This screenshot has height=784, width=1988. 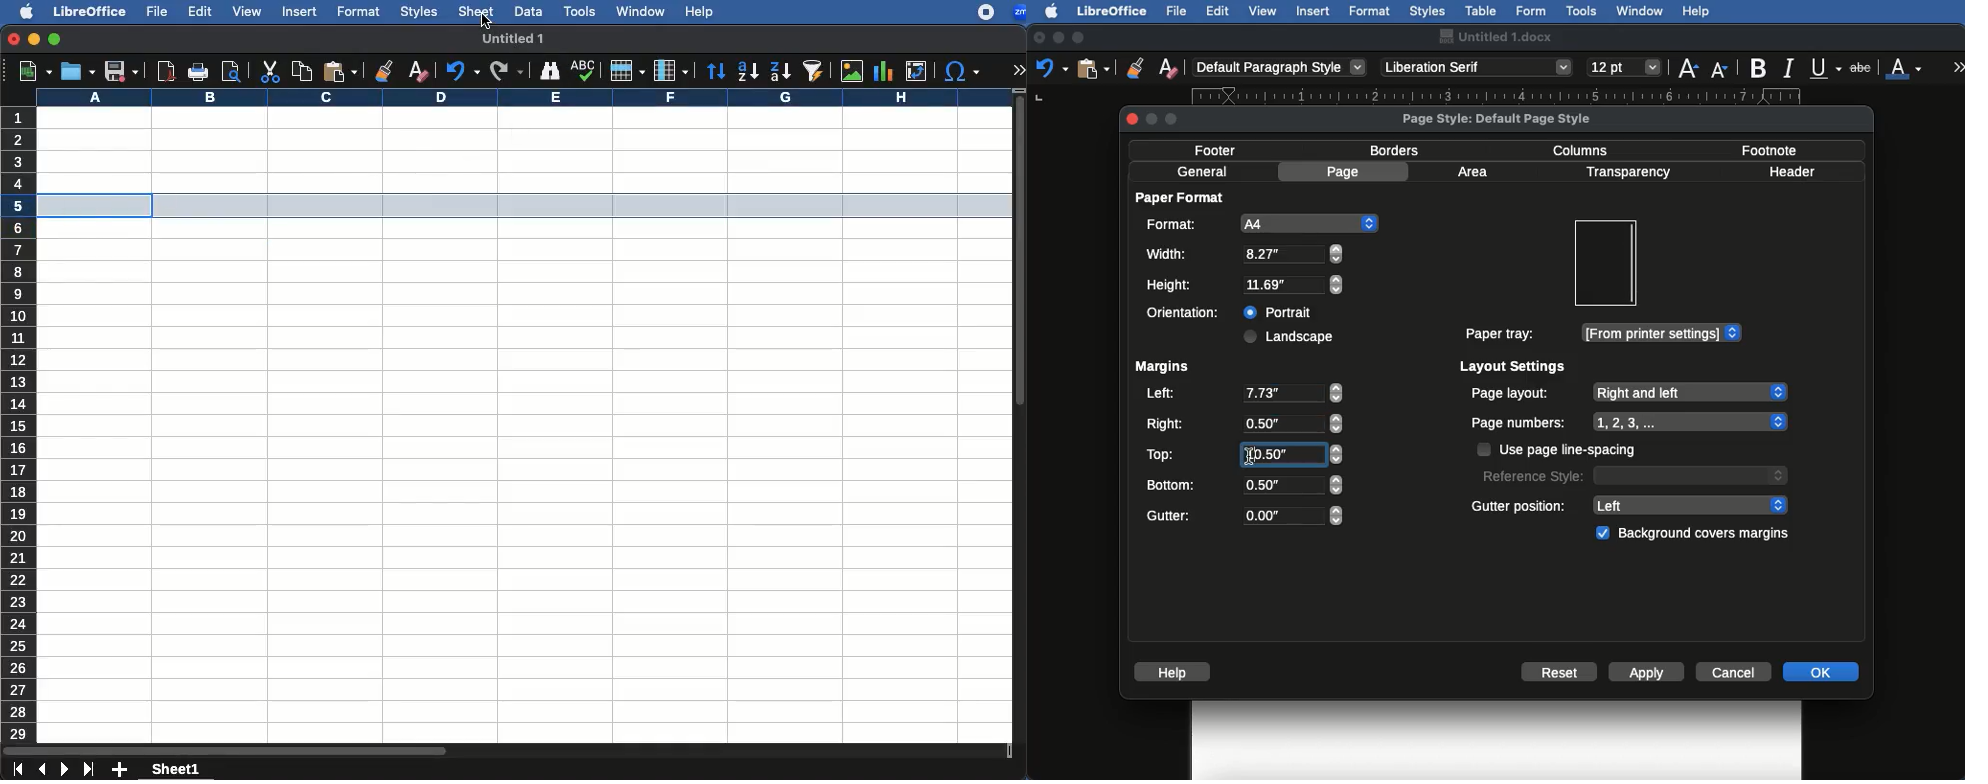 I want to click on Clear formatting, so click(x=1168, y=66).